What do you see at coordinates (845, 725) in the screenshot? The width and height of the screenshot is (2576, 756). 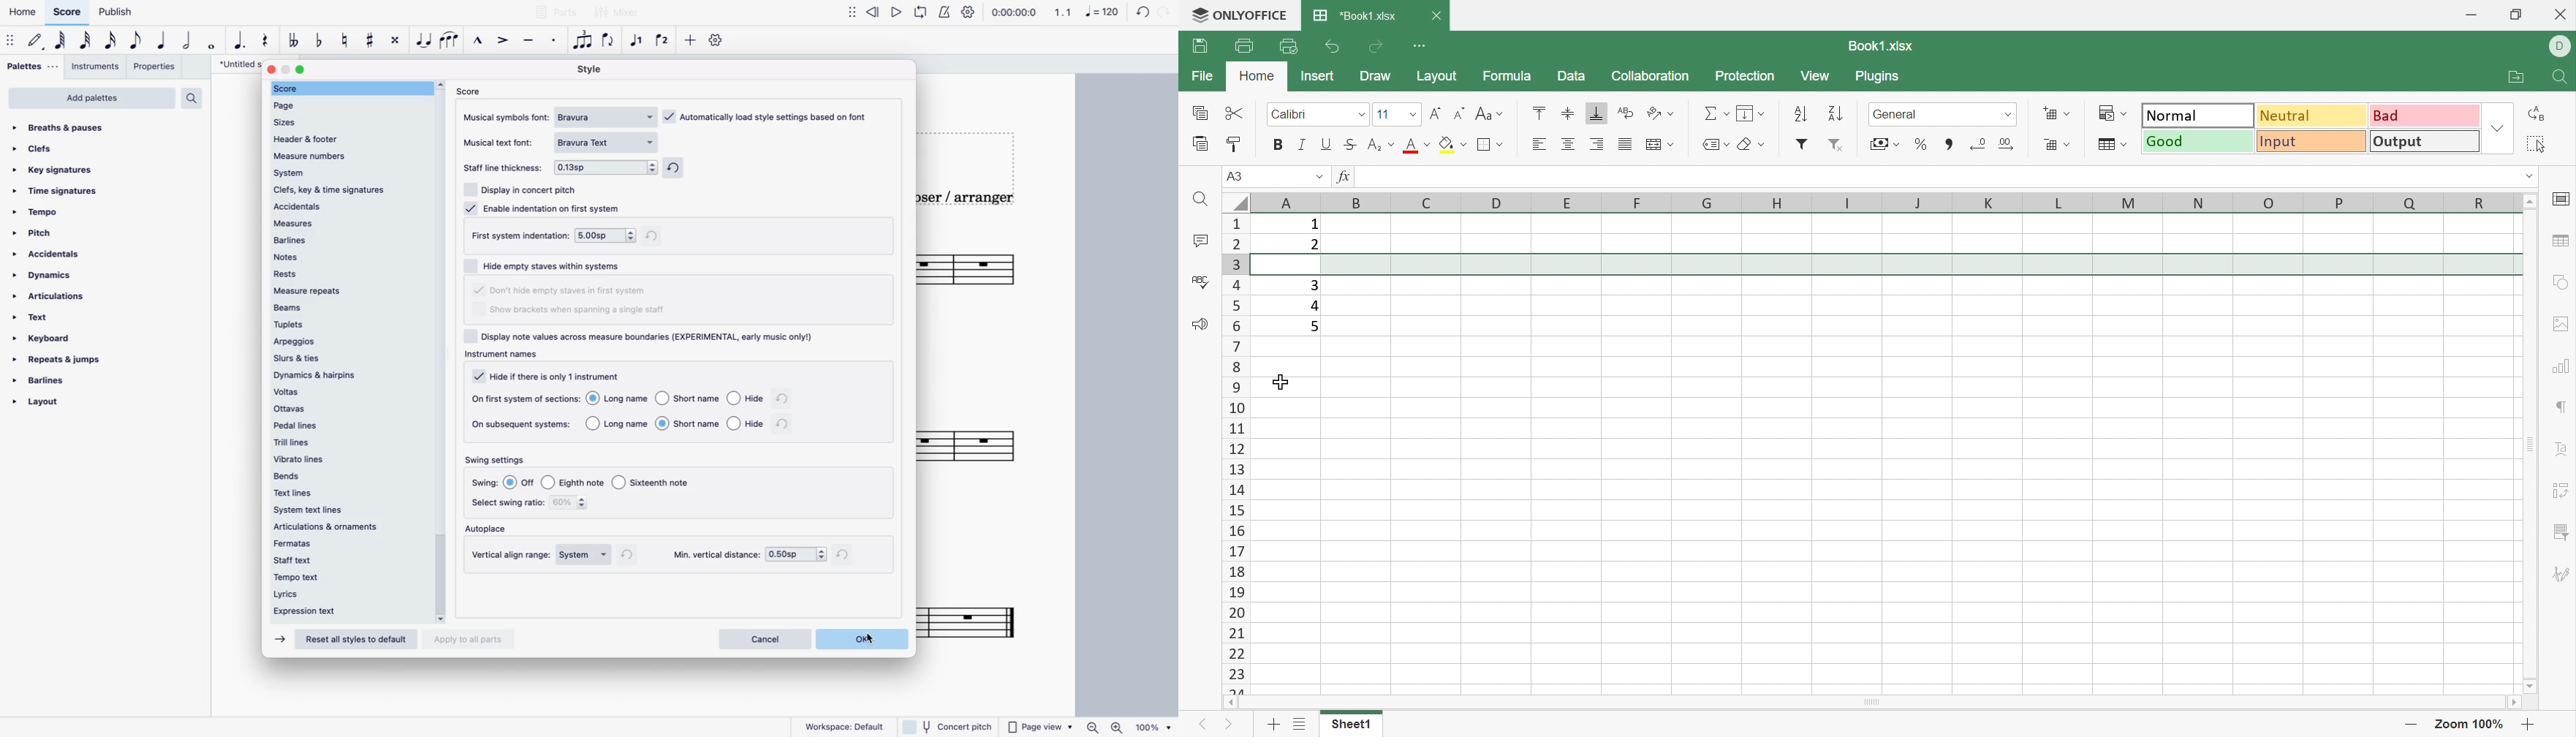 I see `Workspace: Default` at bounding box center [845, 725].